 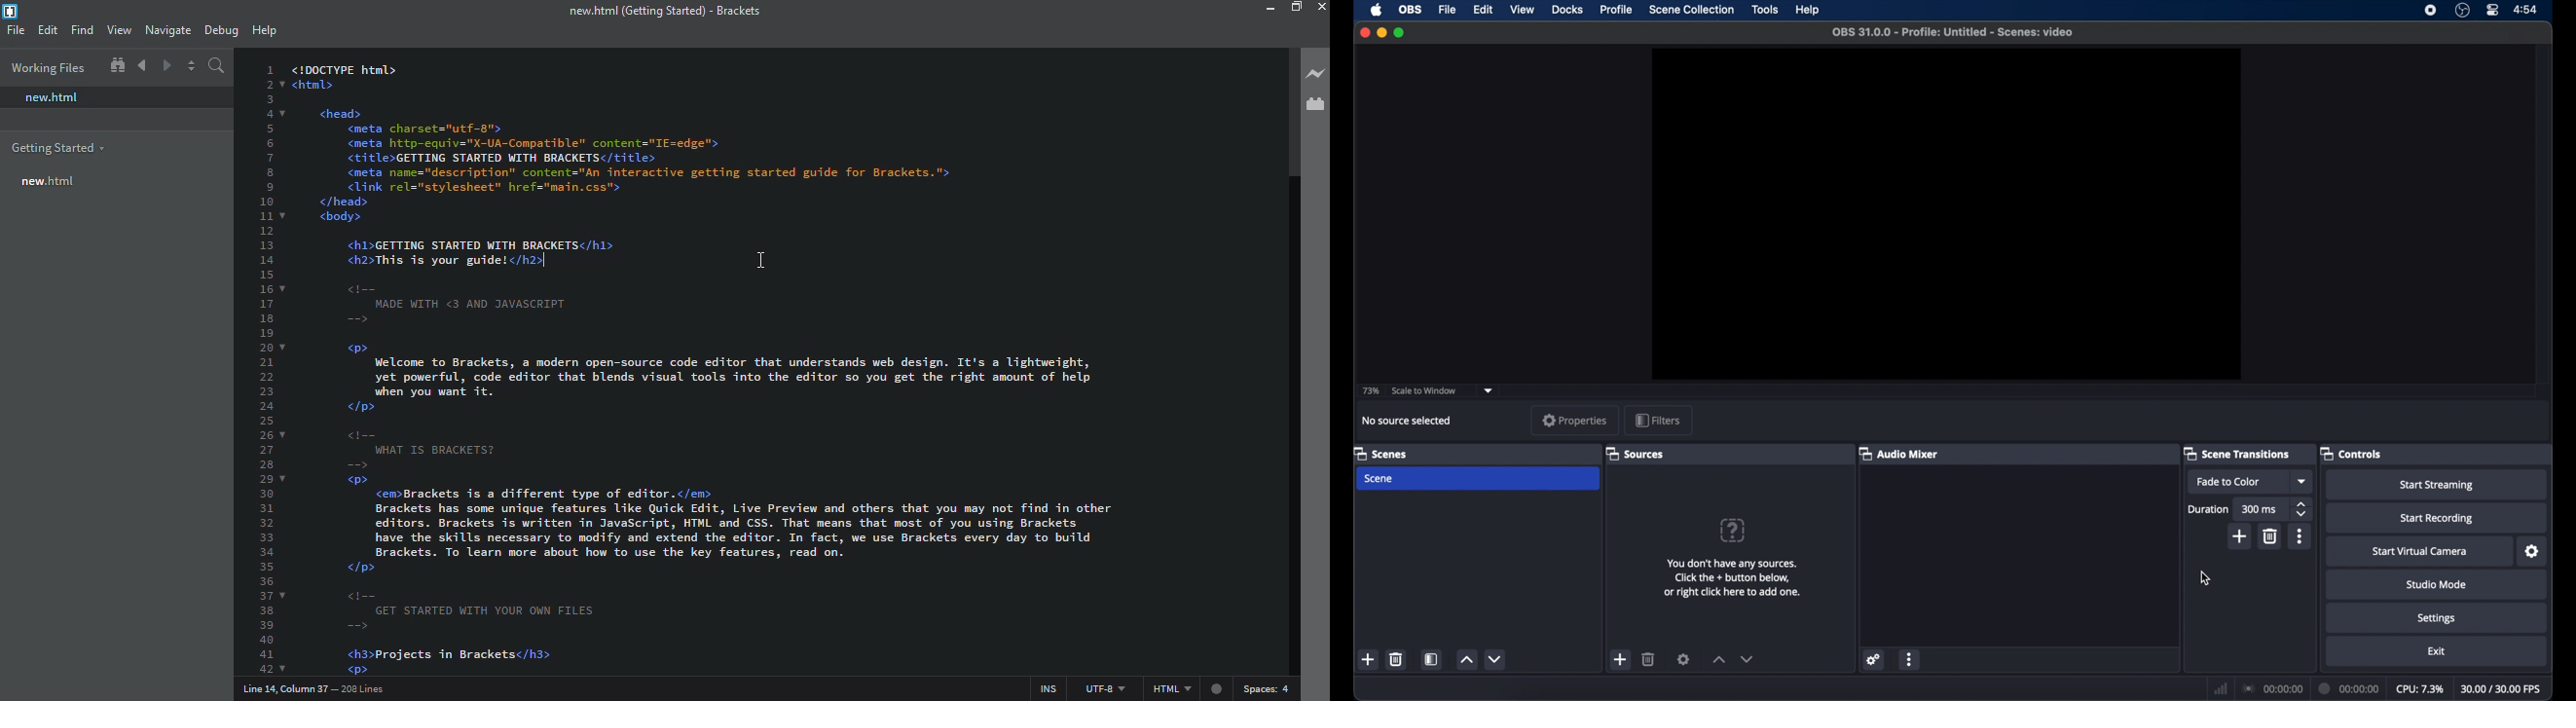 What do you see at coordinates (2436, 584) in the screenshot?
I see `studio mode` at bounding box center [2436, 584].